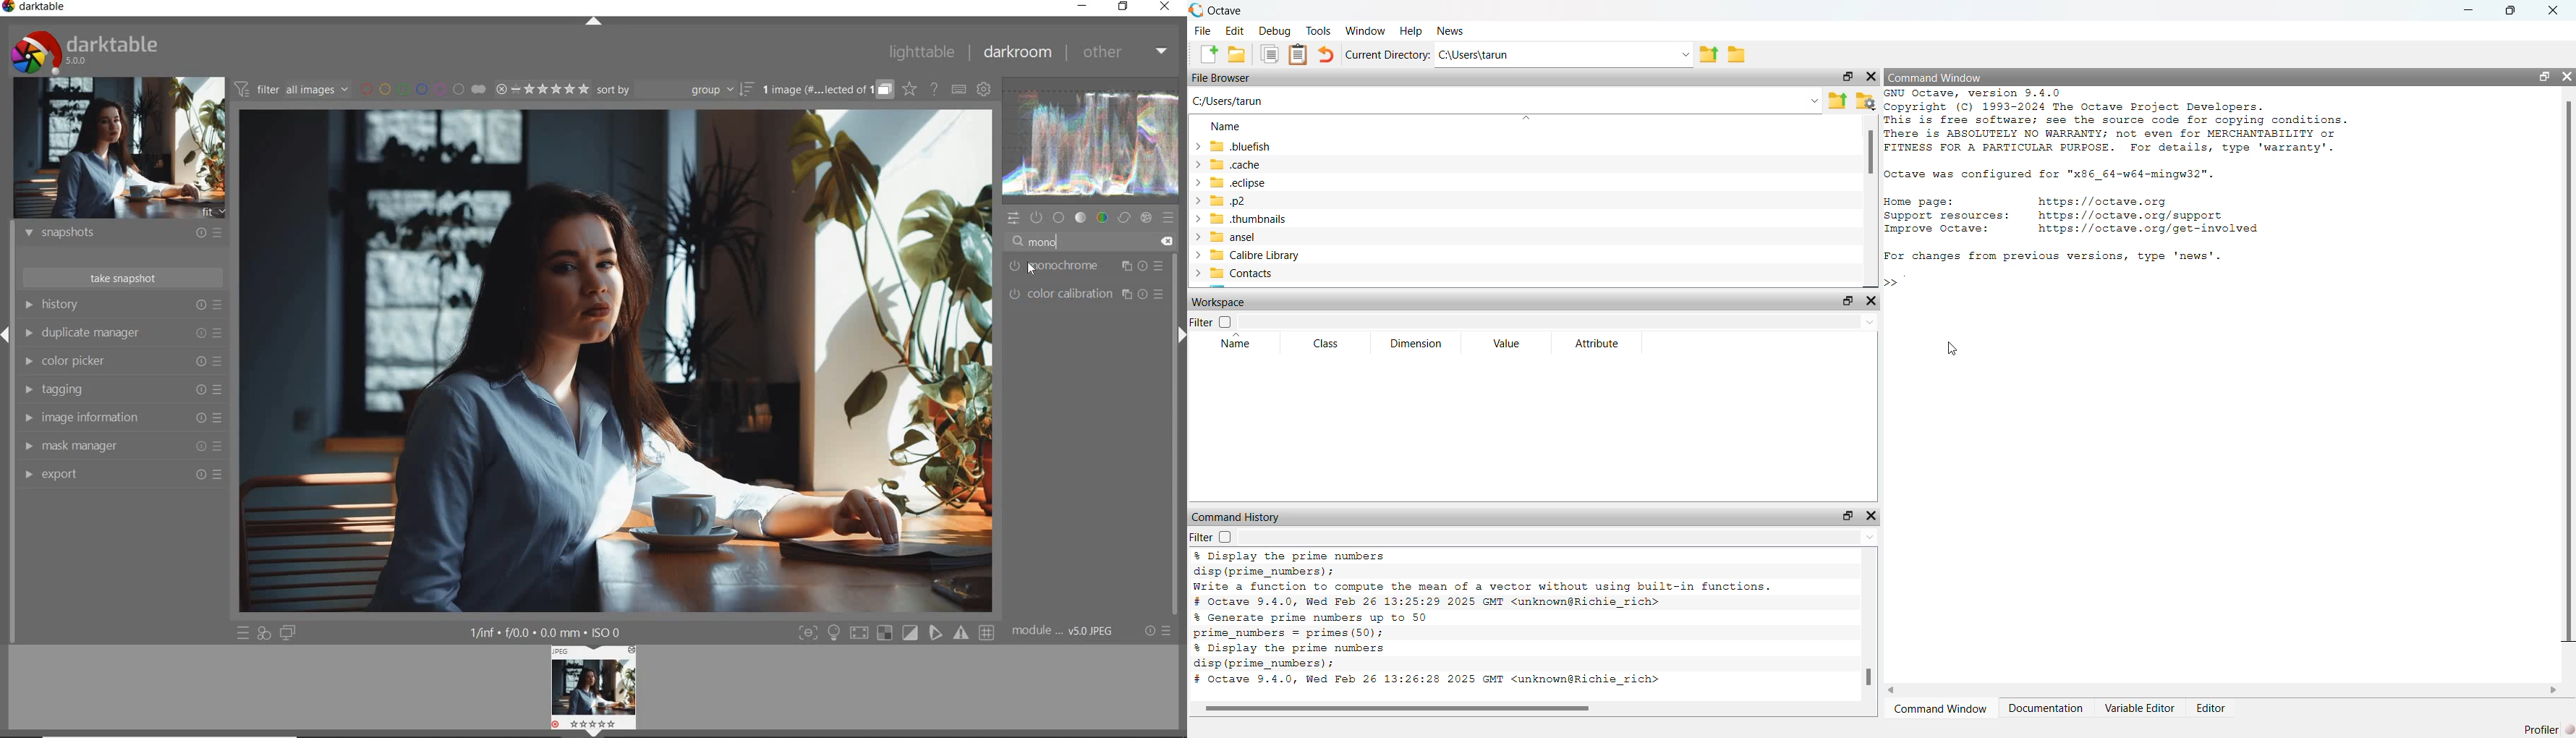 Image resolution: width=2576 pixels, height=756 pixels. Describe the element at coordinates (1064, 631) in the screenshot. I see `module..v50JPEG` at that location.